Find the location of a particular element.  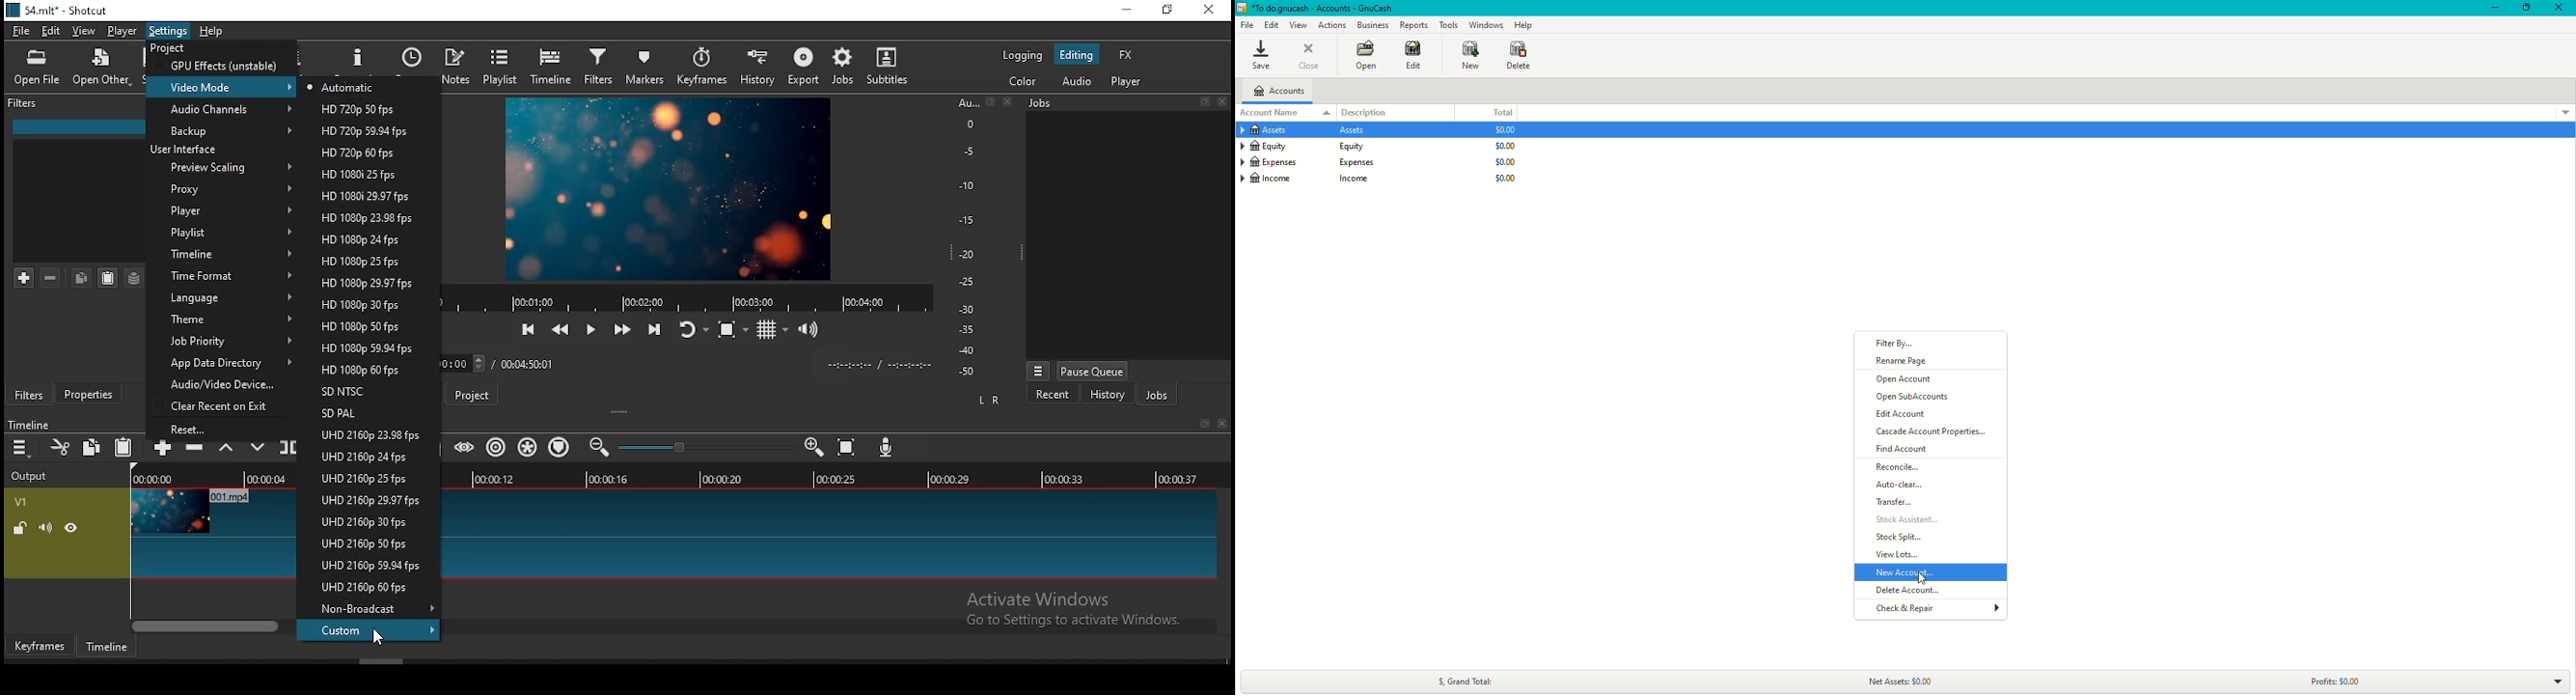

save filter set is located at coordinates (134, 278).